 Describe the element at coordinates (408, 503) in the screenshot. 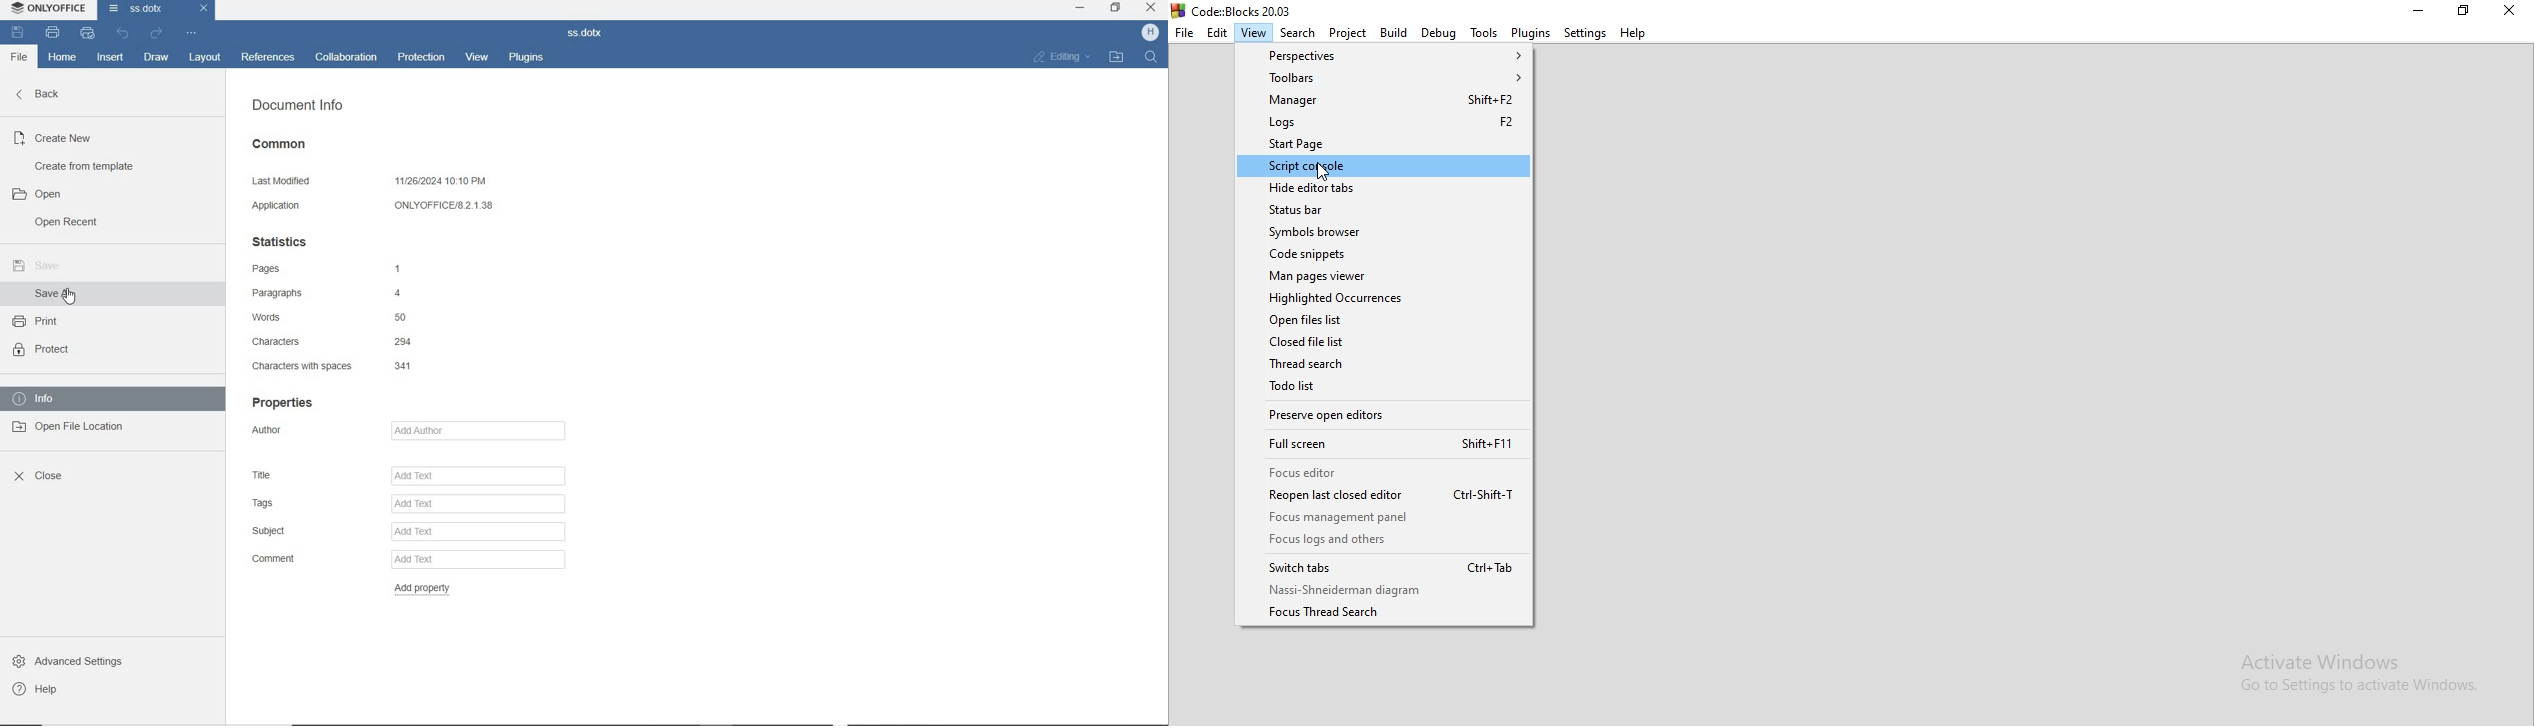

I see `TAGS` at that location.